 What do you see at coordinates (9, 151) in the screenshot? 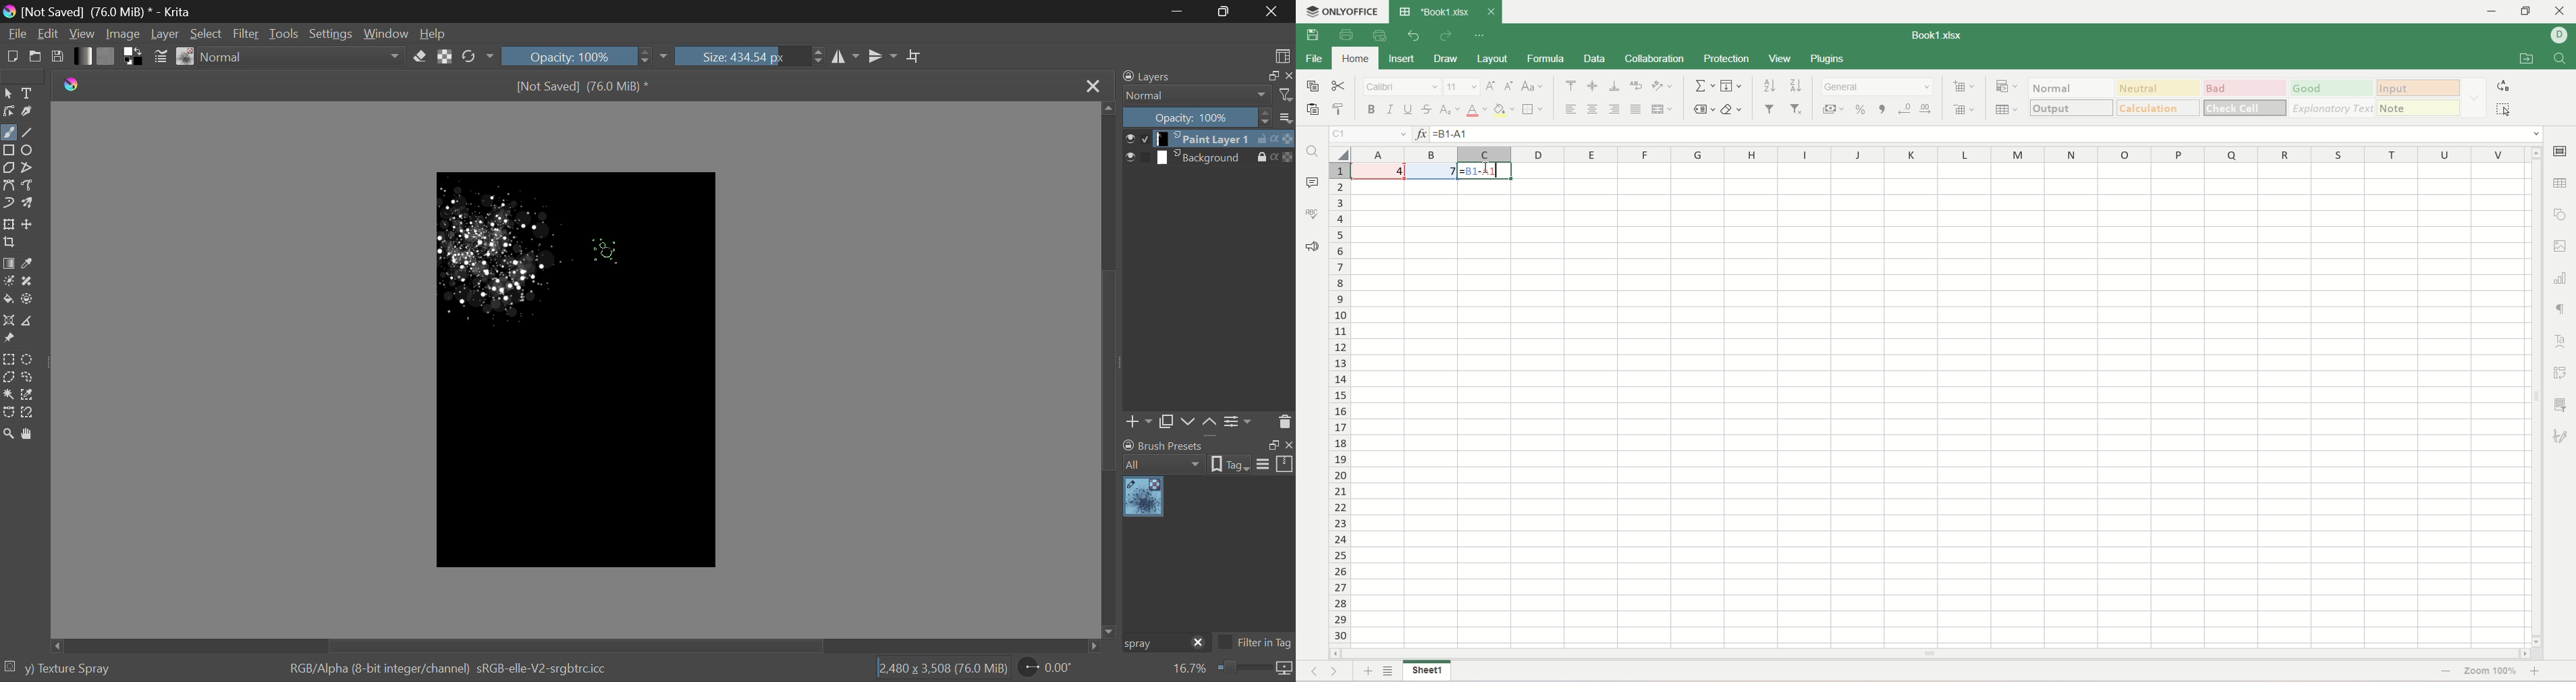
I see `Rectanle` at bounding box center [9, 151].